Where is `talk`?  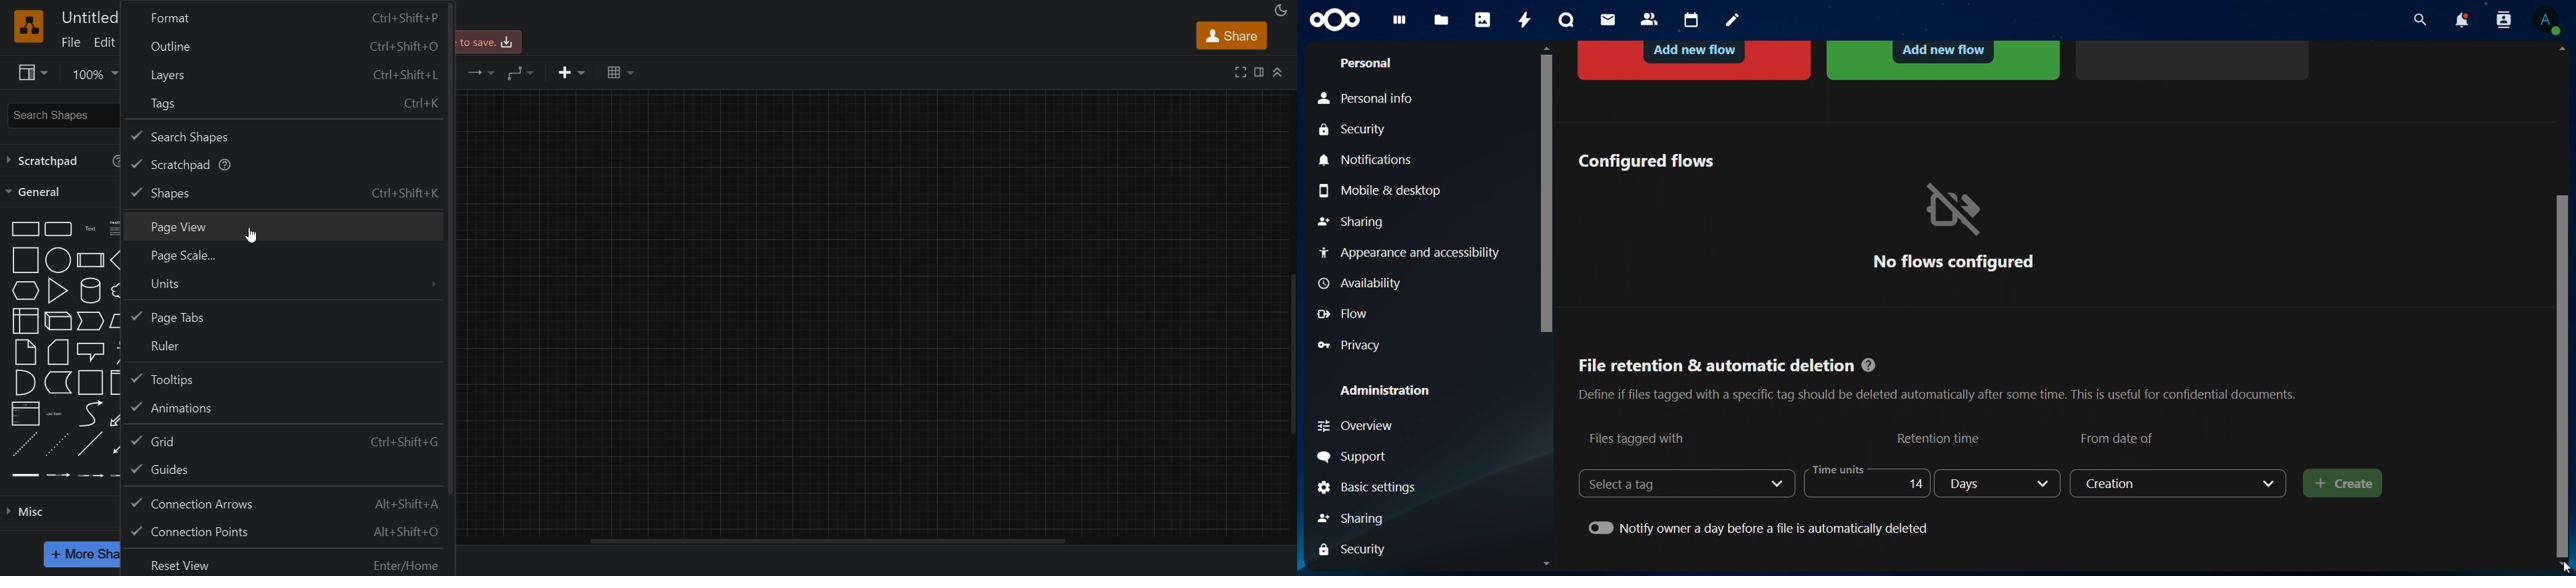 talk is located at coordinates (1566, 20).